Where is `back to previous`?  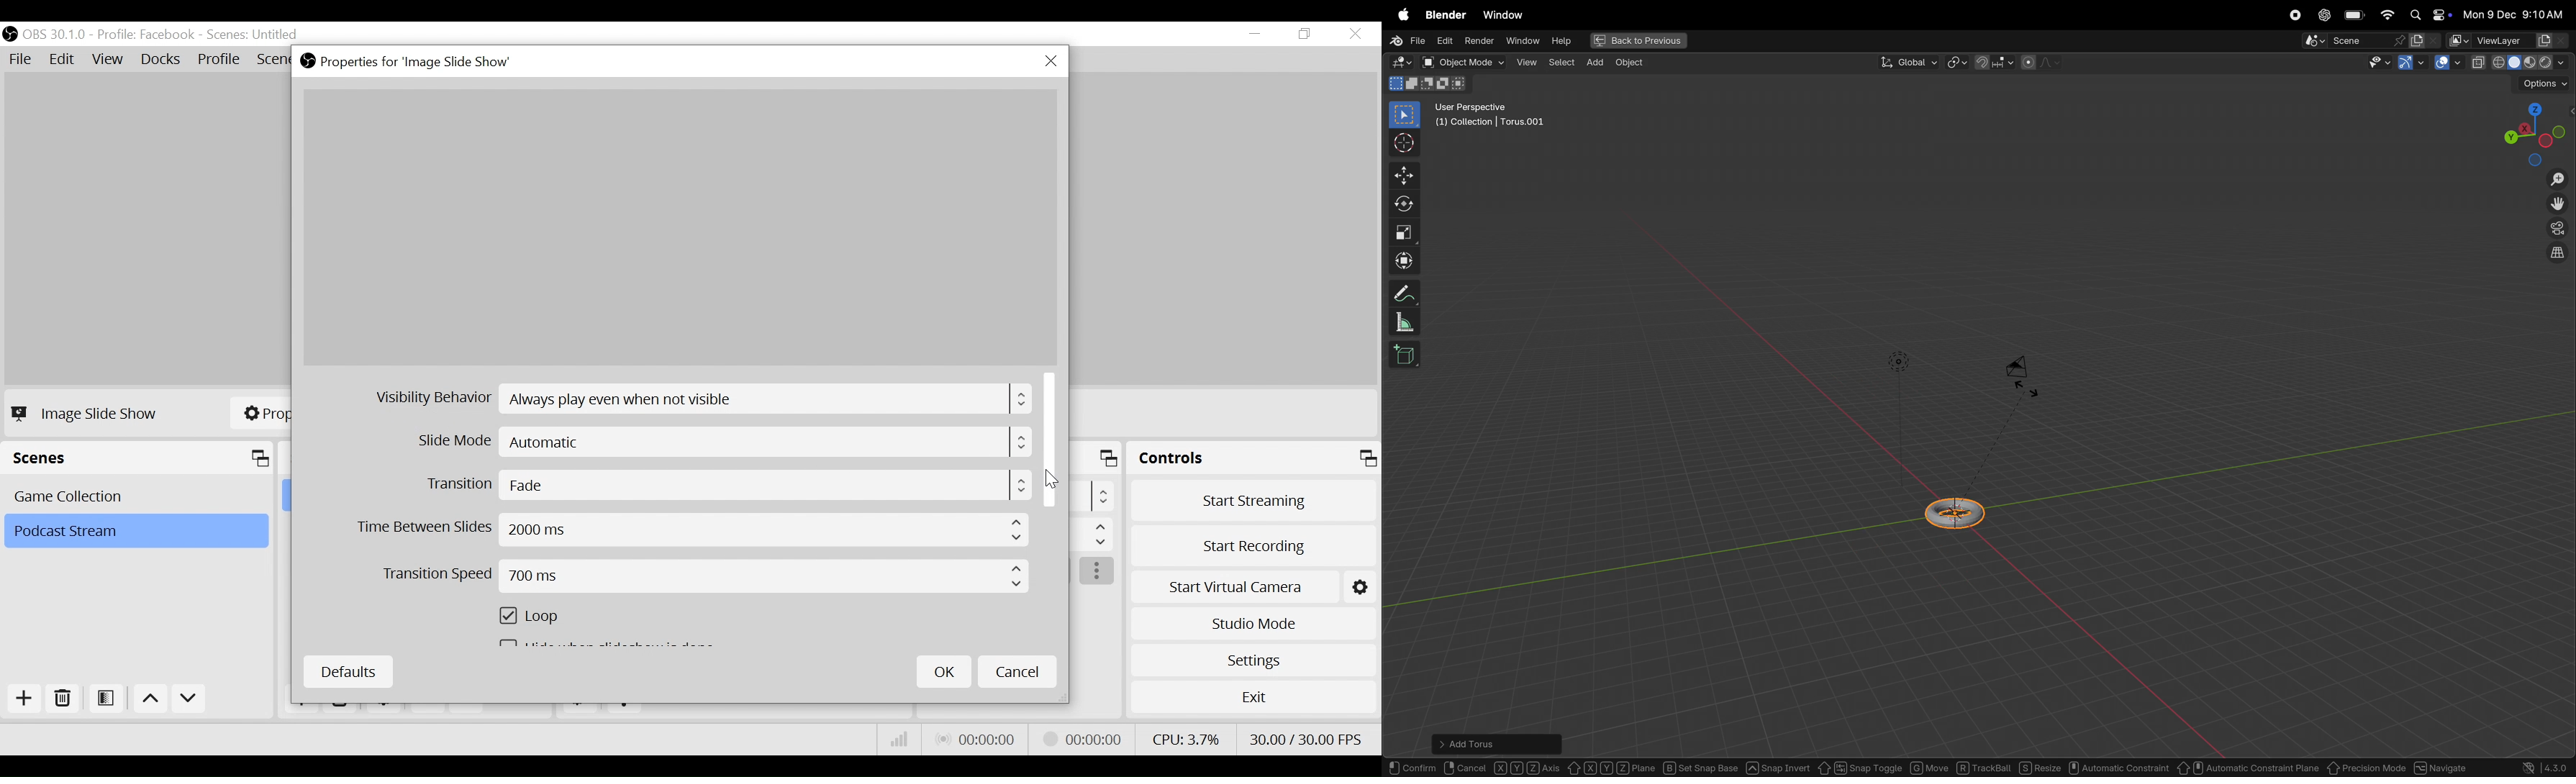 back to previous is located at coordinates (1636, 41).